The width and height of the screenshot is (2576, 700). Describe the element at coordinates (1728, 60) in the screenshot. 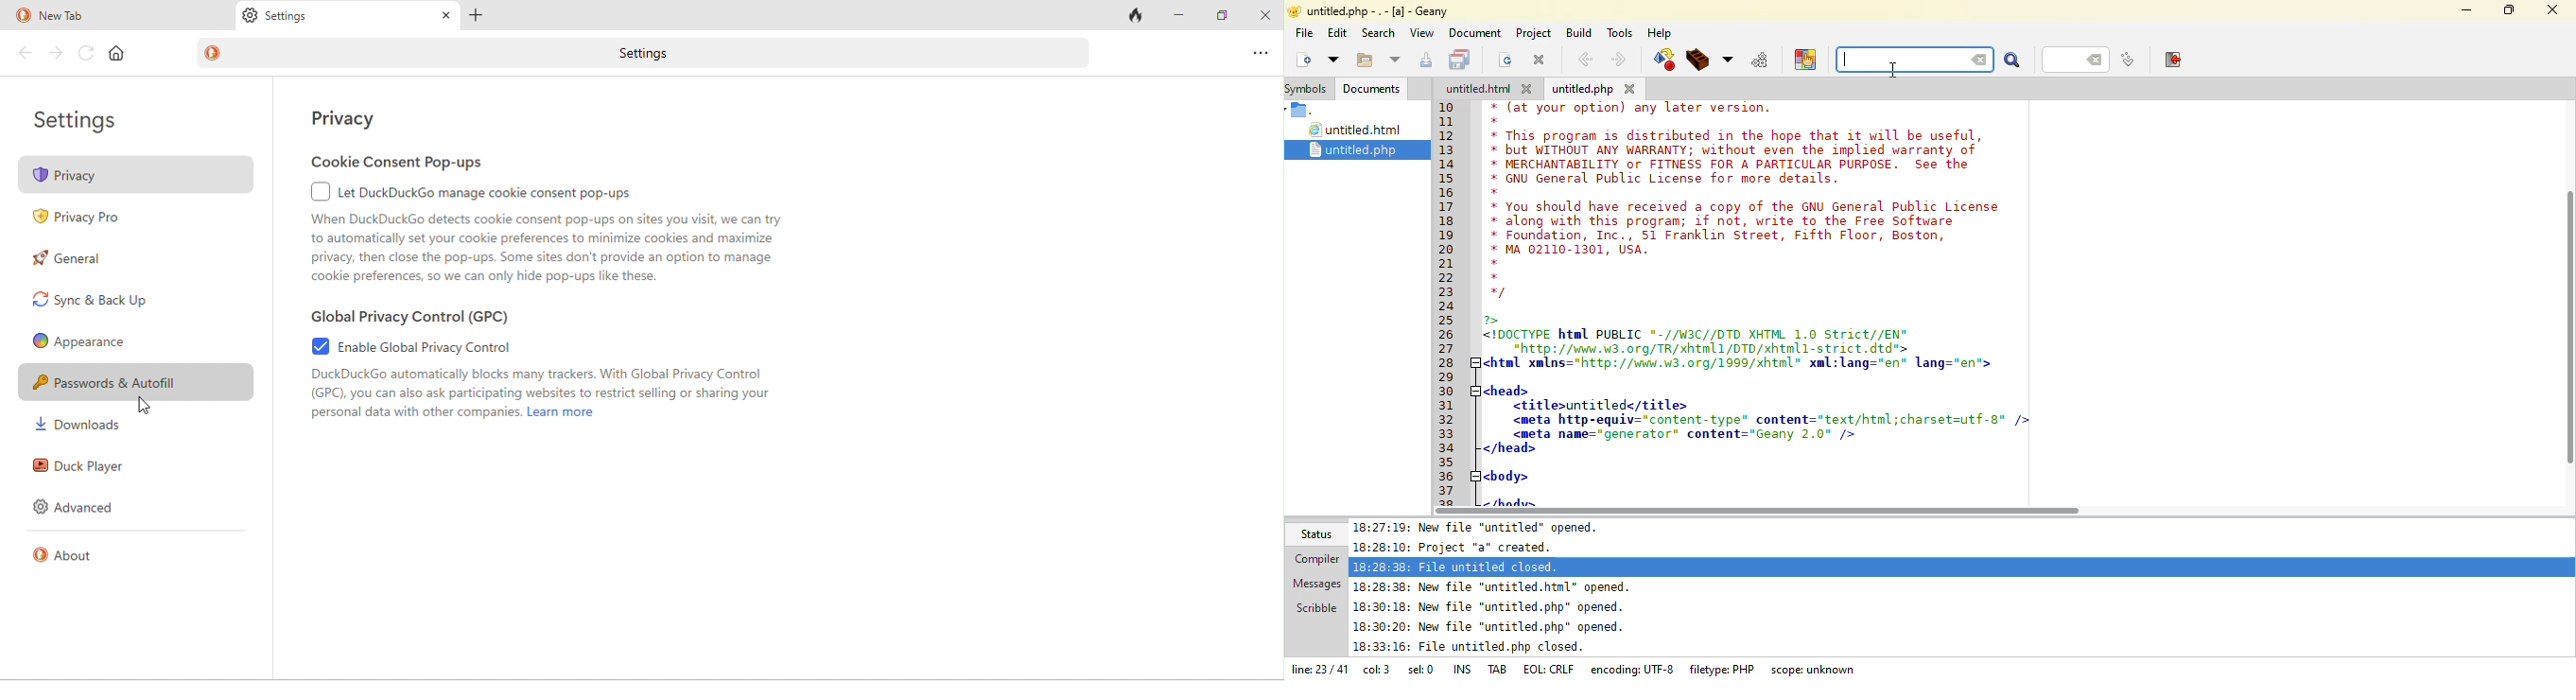

I see `choose more` at that location.